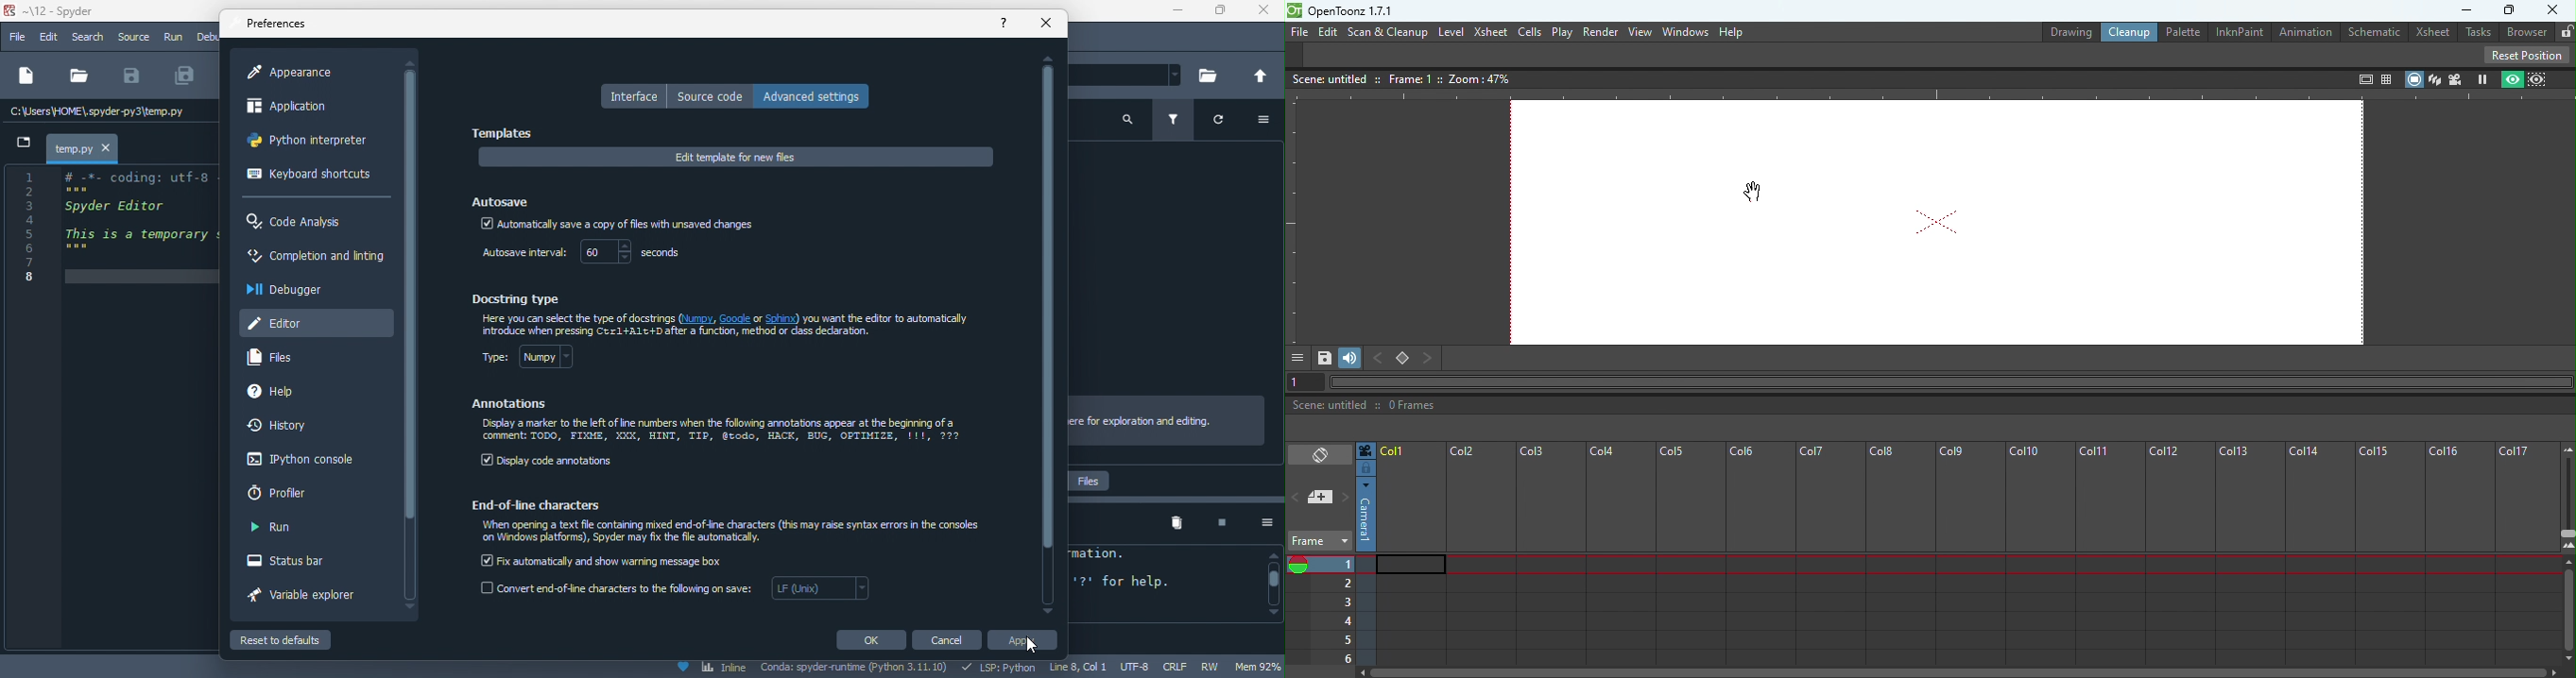 This screenshot has height=700, width=2576. I want to click on refresh, so click(1227, 123).